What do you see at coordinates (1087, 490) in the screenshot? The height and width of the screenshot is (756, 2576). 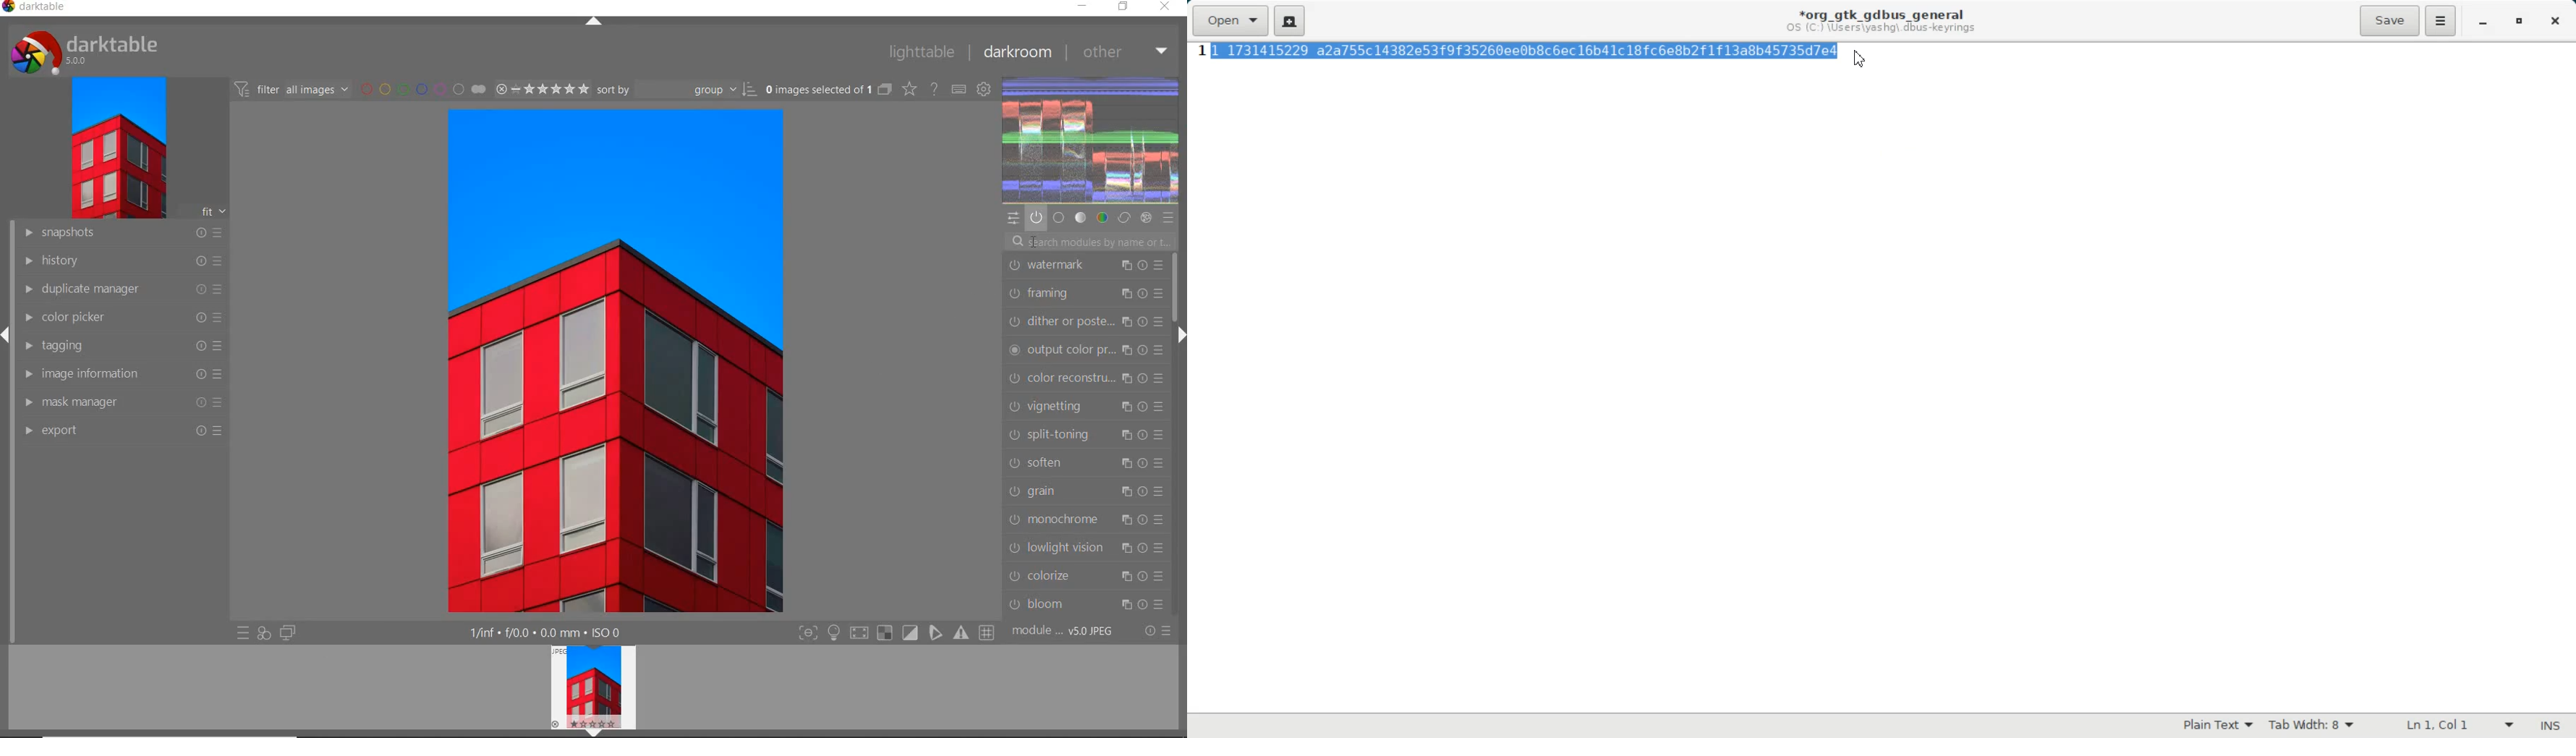 I see `grain` at bounding box center [1087, 490].